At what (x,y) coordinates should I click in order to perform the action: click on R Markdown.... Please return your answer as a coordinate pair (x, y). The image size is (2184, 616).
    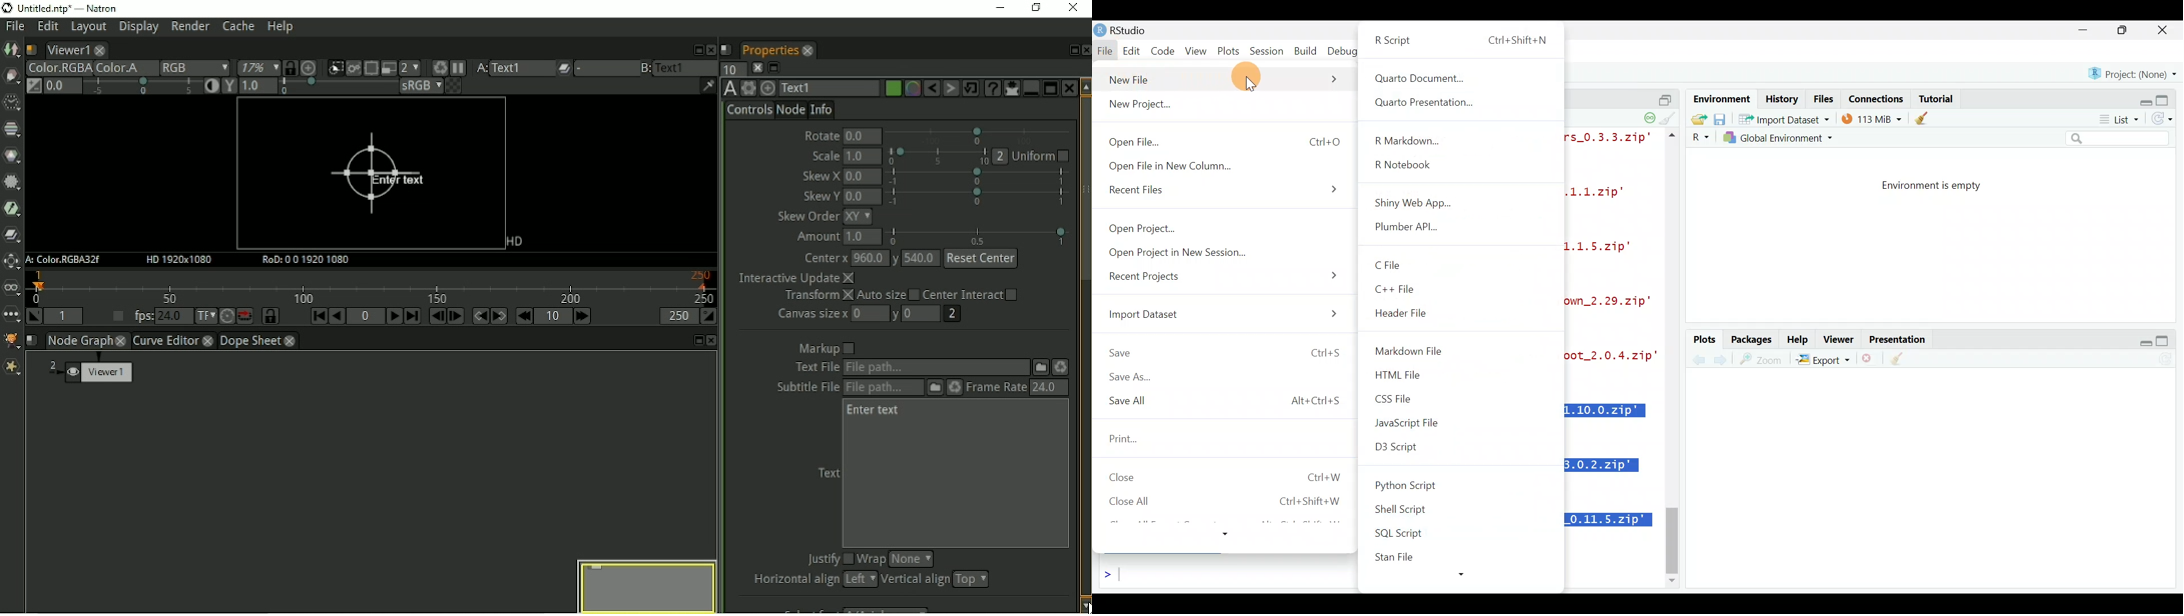
    Looking at the image, I should click on (1415, 140).